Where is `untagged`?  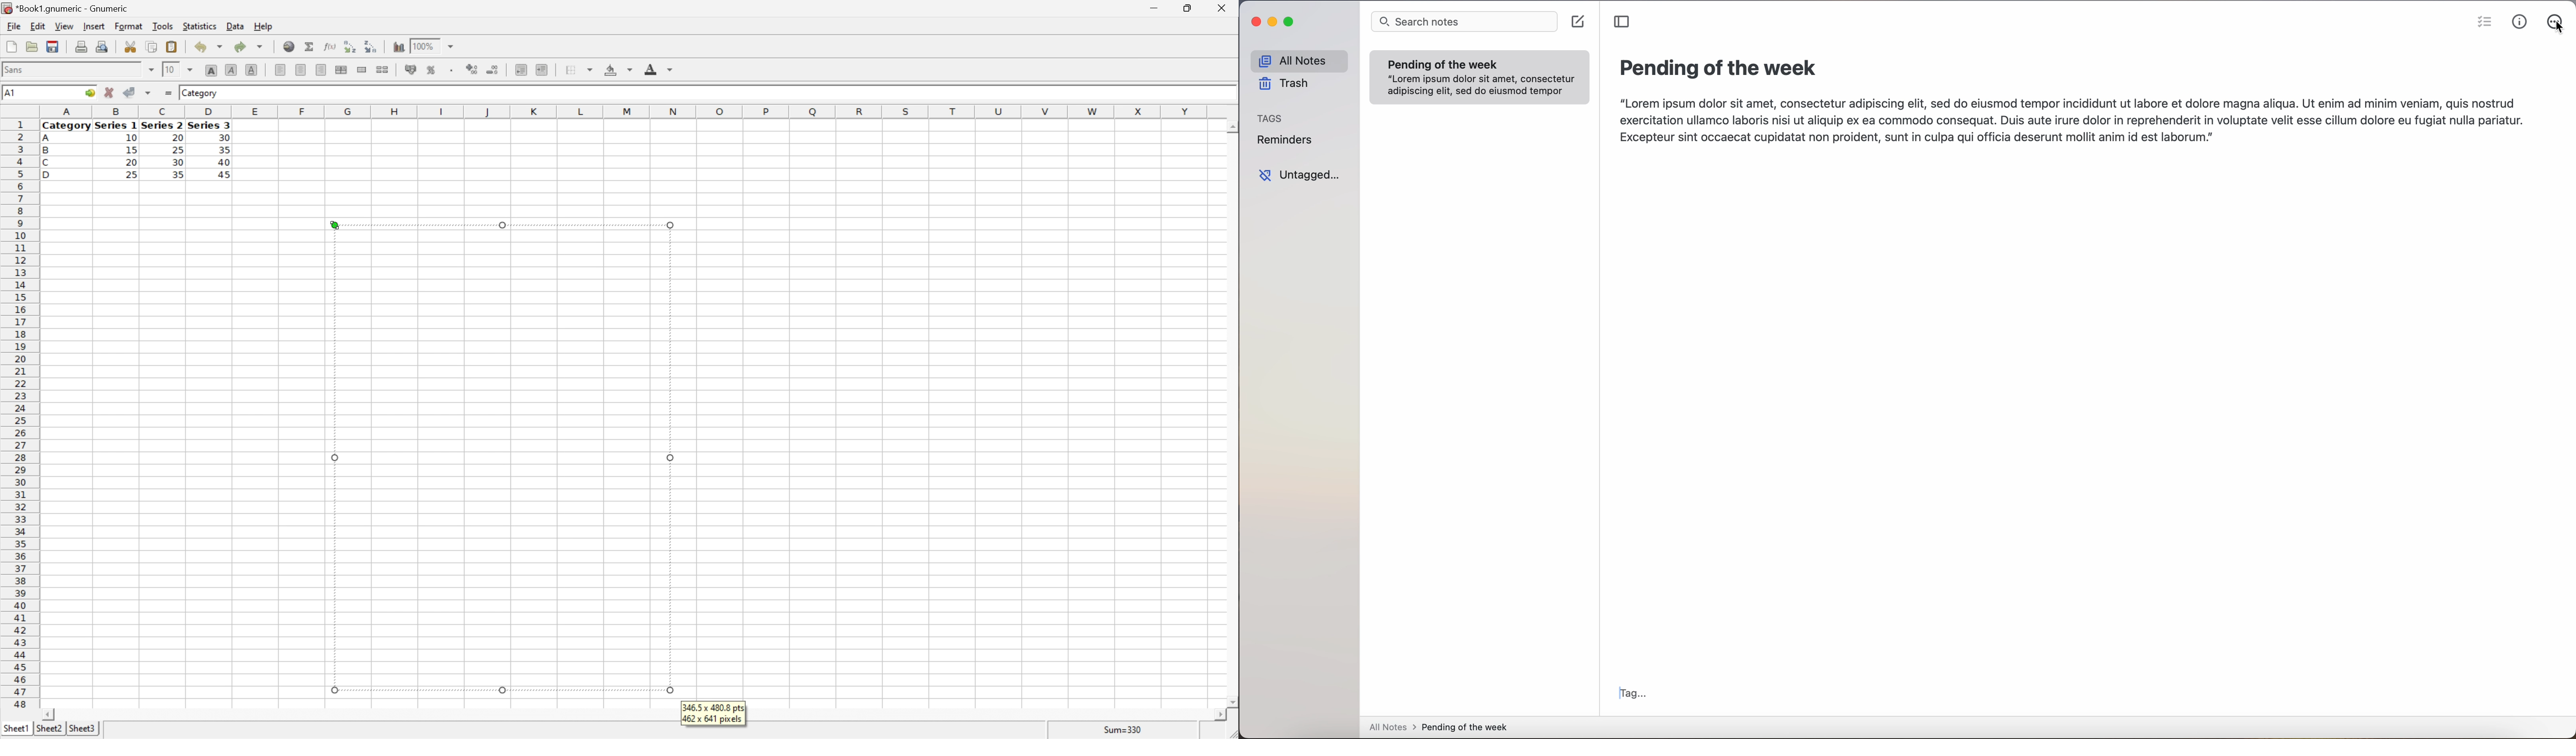 untagged is located at coordinates (1298, 175).